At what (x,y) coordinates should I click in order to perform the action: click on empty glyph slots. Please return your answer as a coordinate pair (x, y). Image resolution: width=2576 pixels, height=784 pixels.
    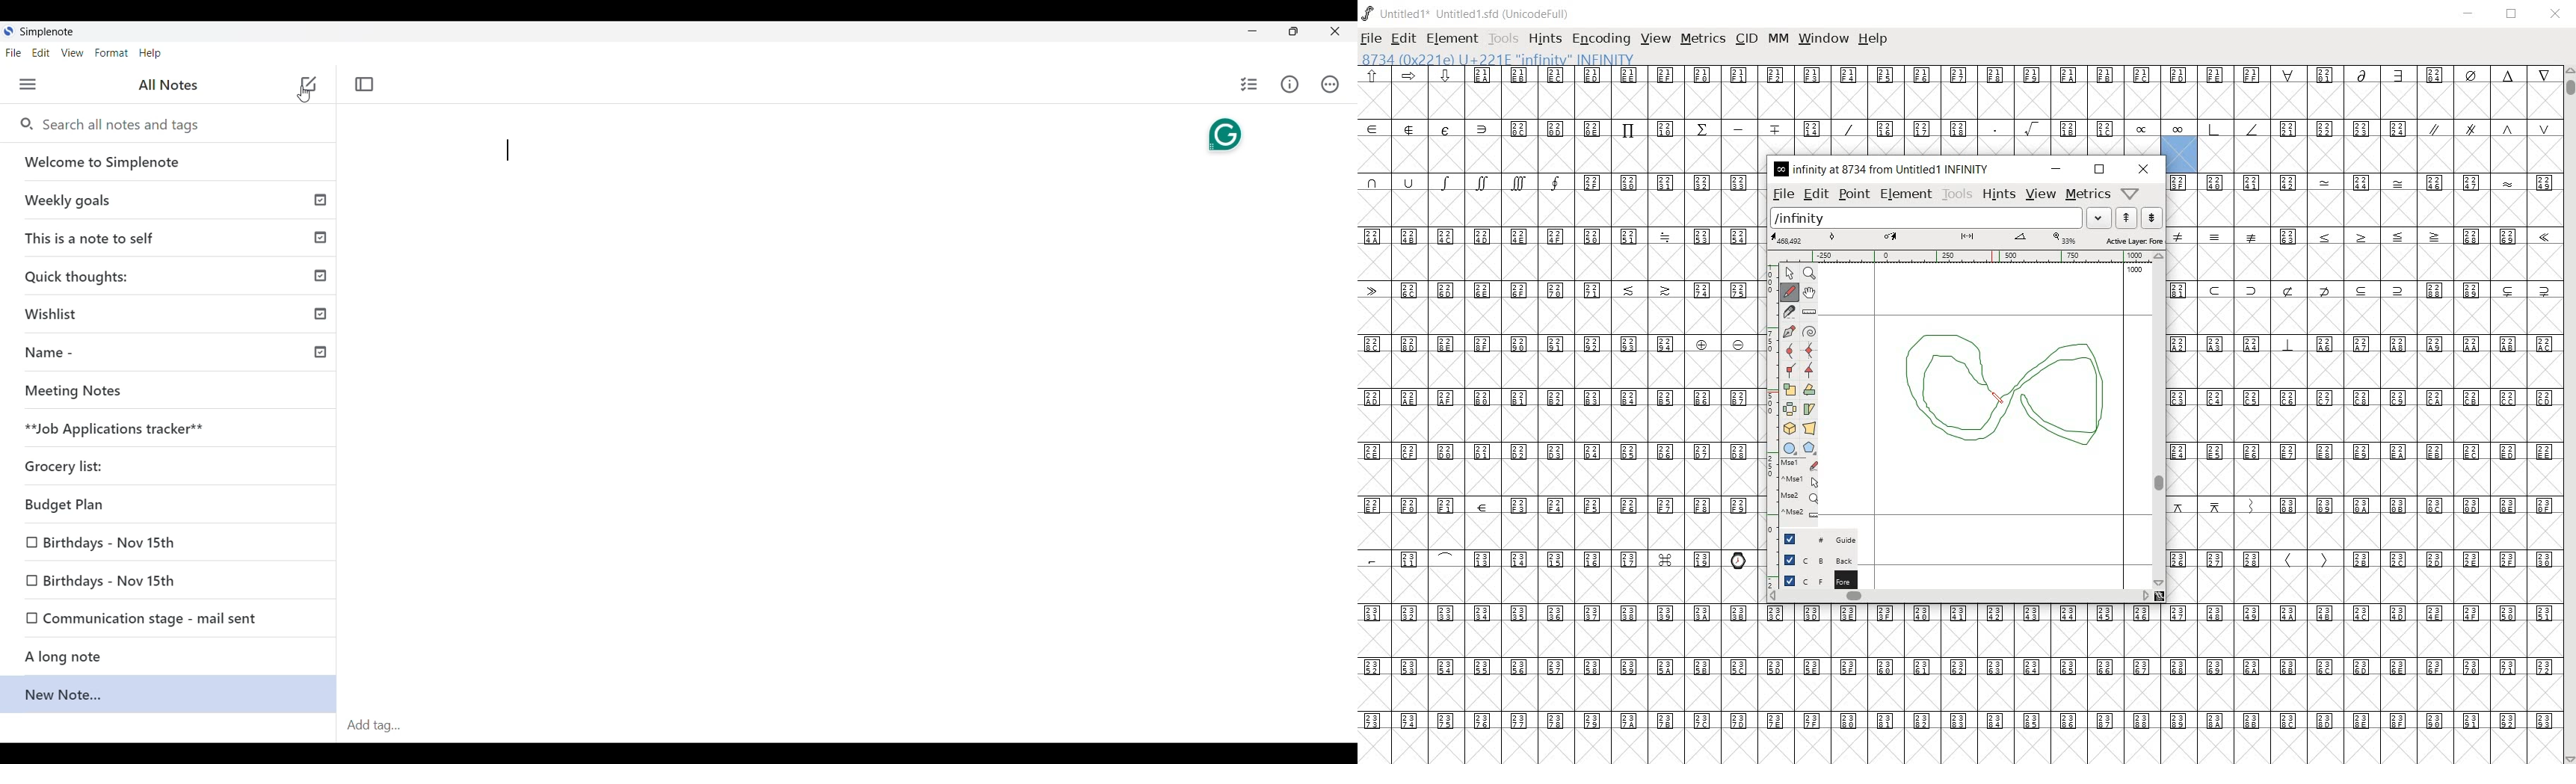
    Looking at the image, I should click on (2365, 316).